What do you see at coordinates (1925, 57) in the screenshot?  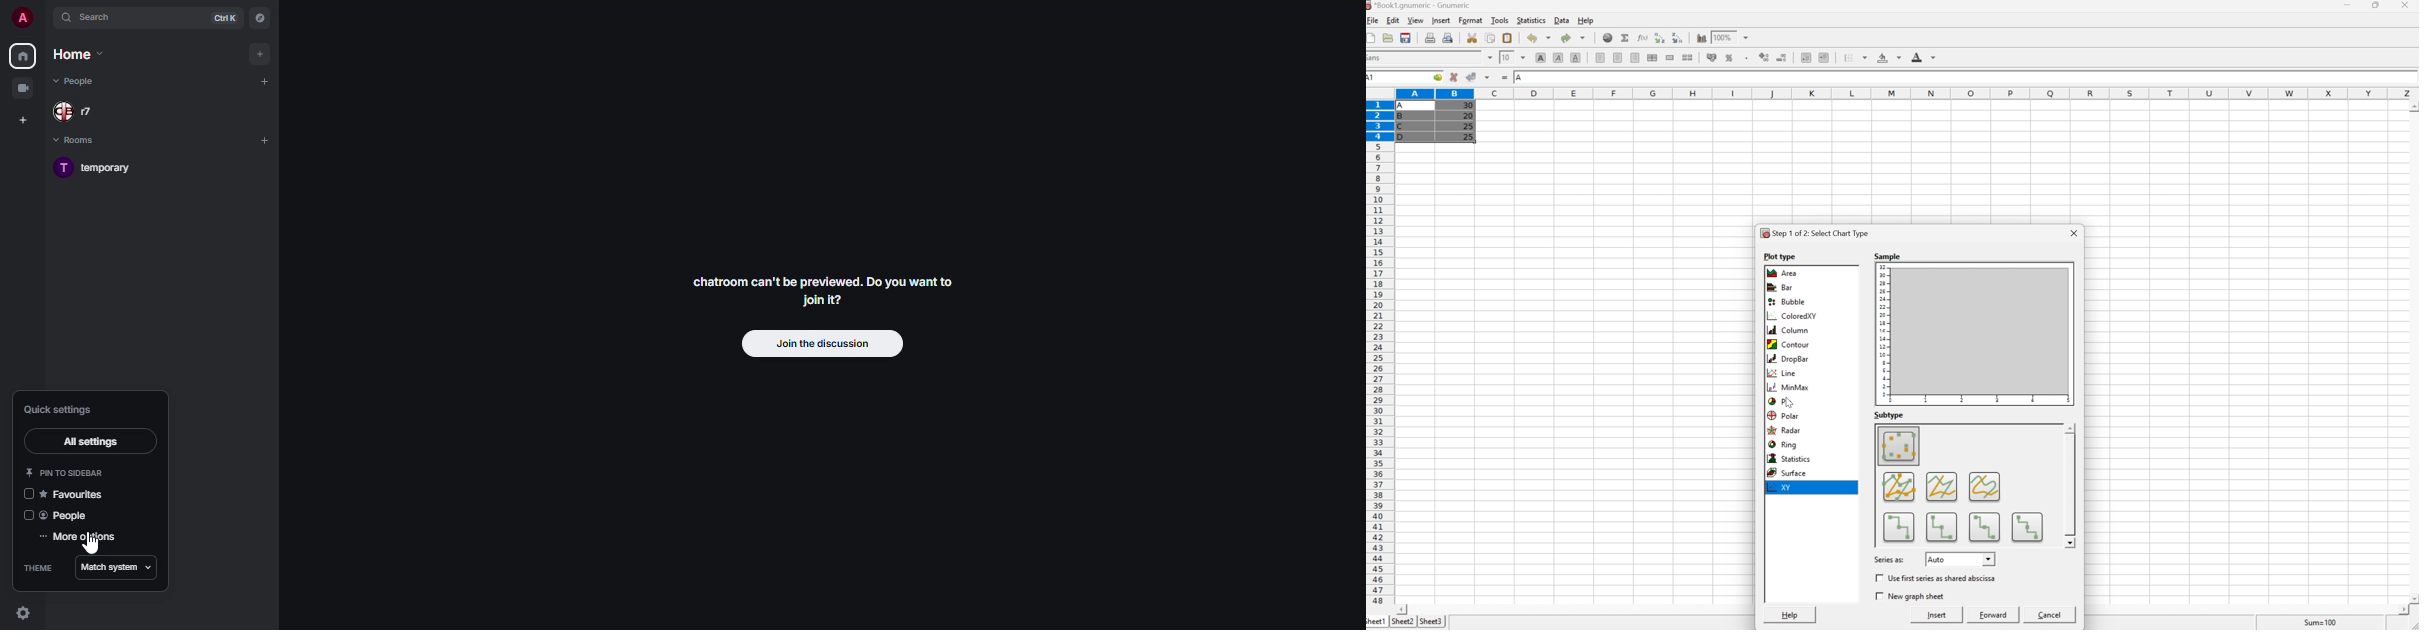 I see `Foreground` at bounding box center [1925, 57].